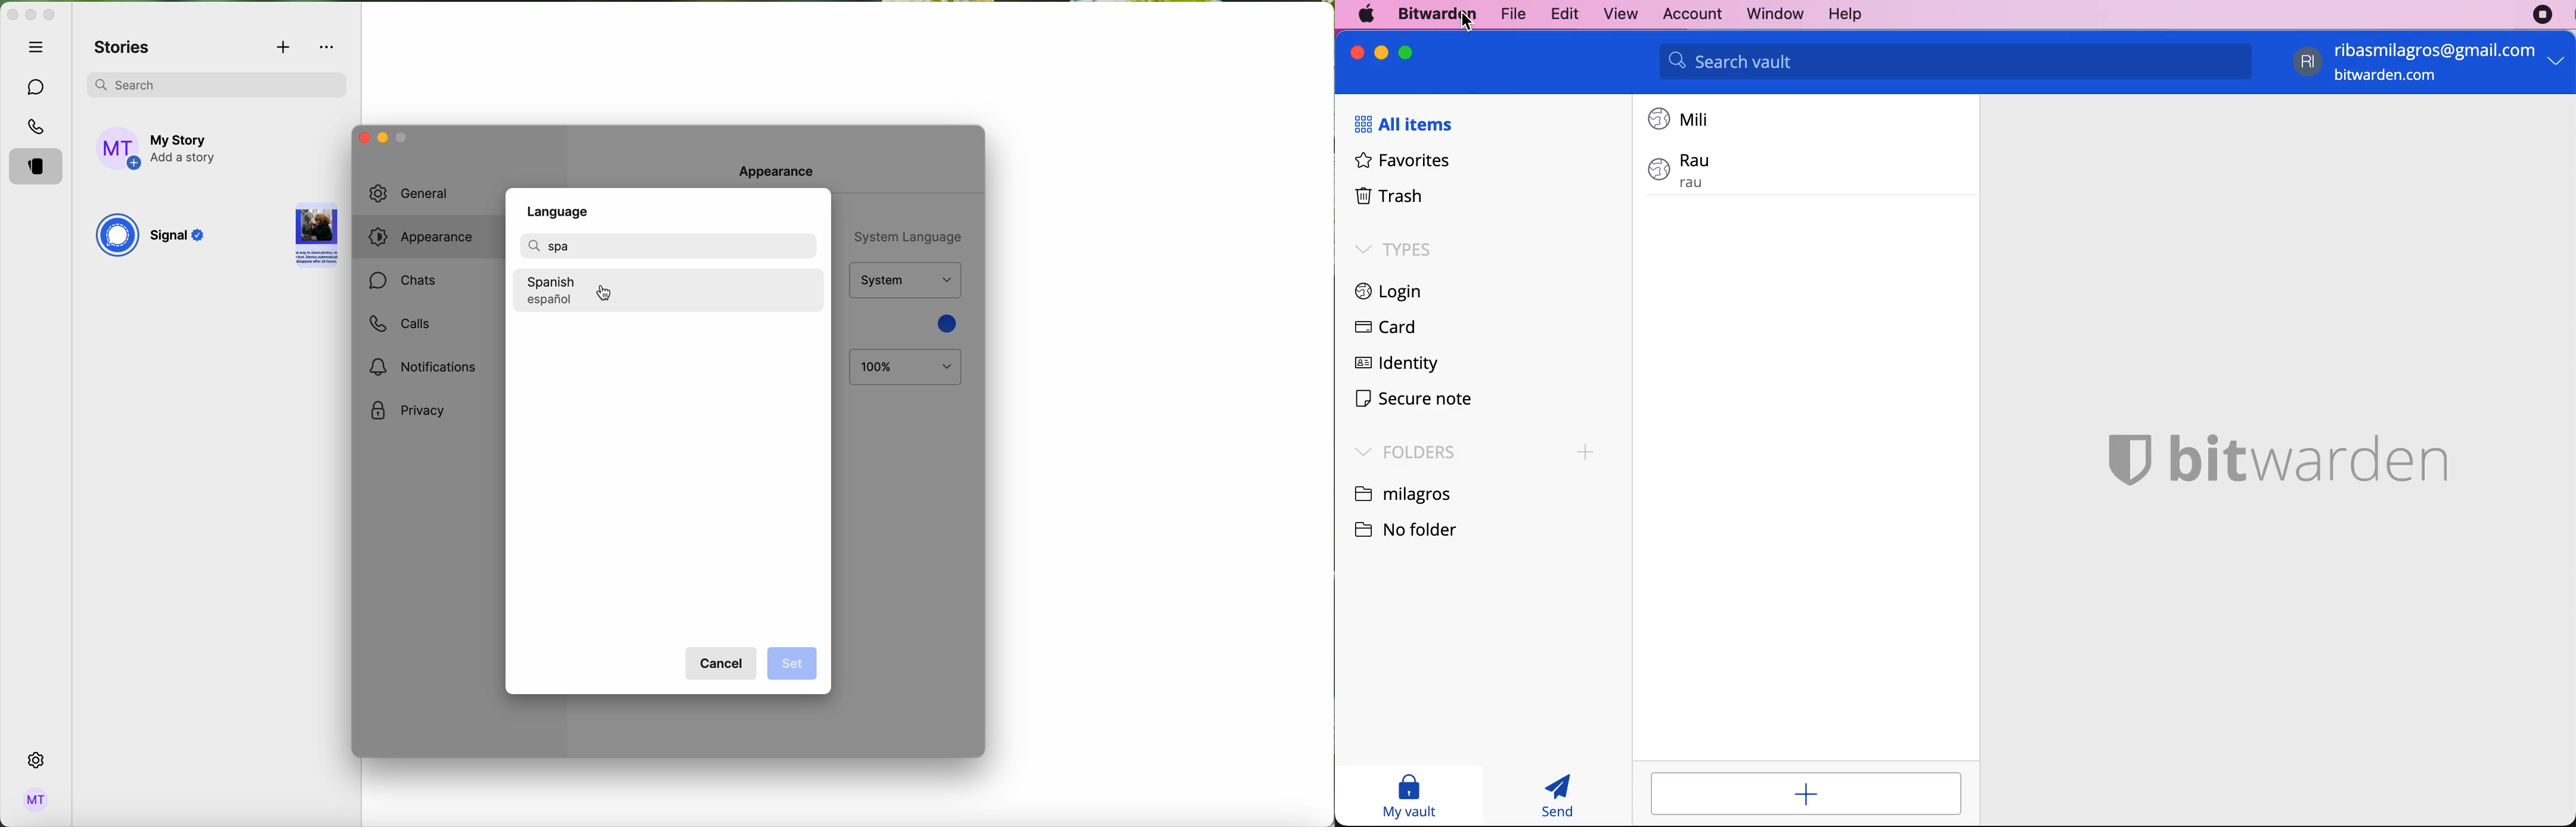  I want to click on view, so click(1615, 14).